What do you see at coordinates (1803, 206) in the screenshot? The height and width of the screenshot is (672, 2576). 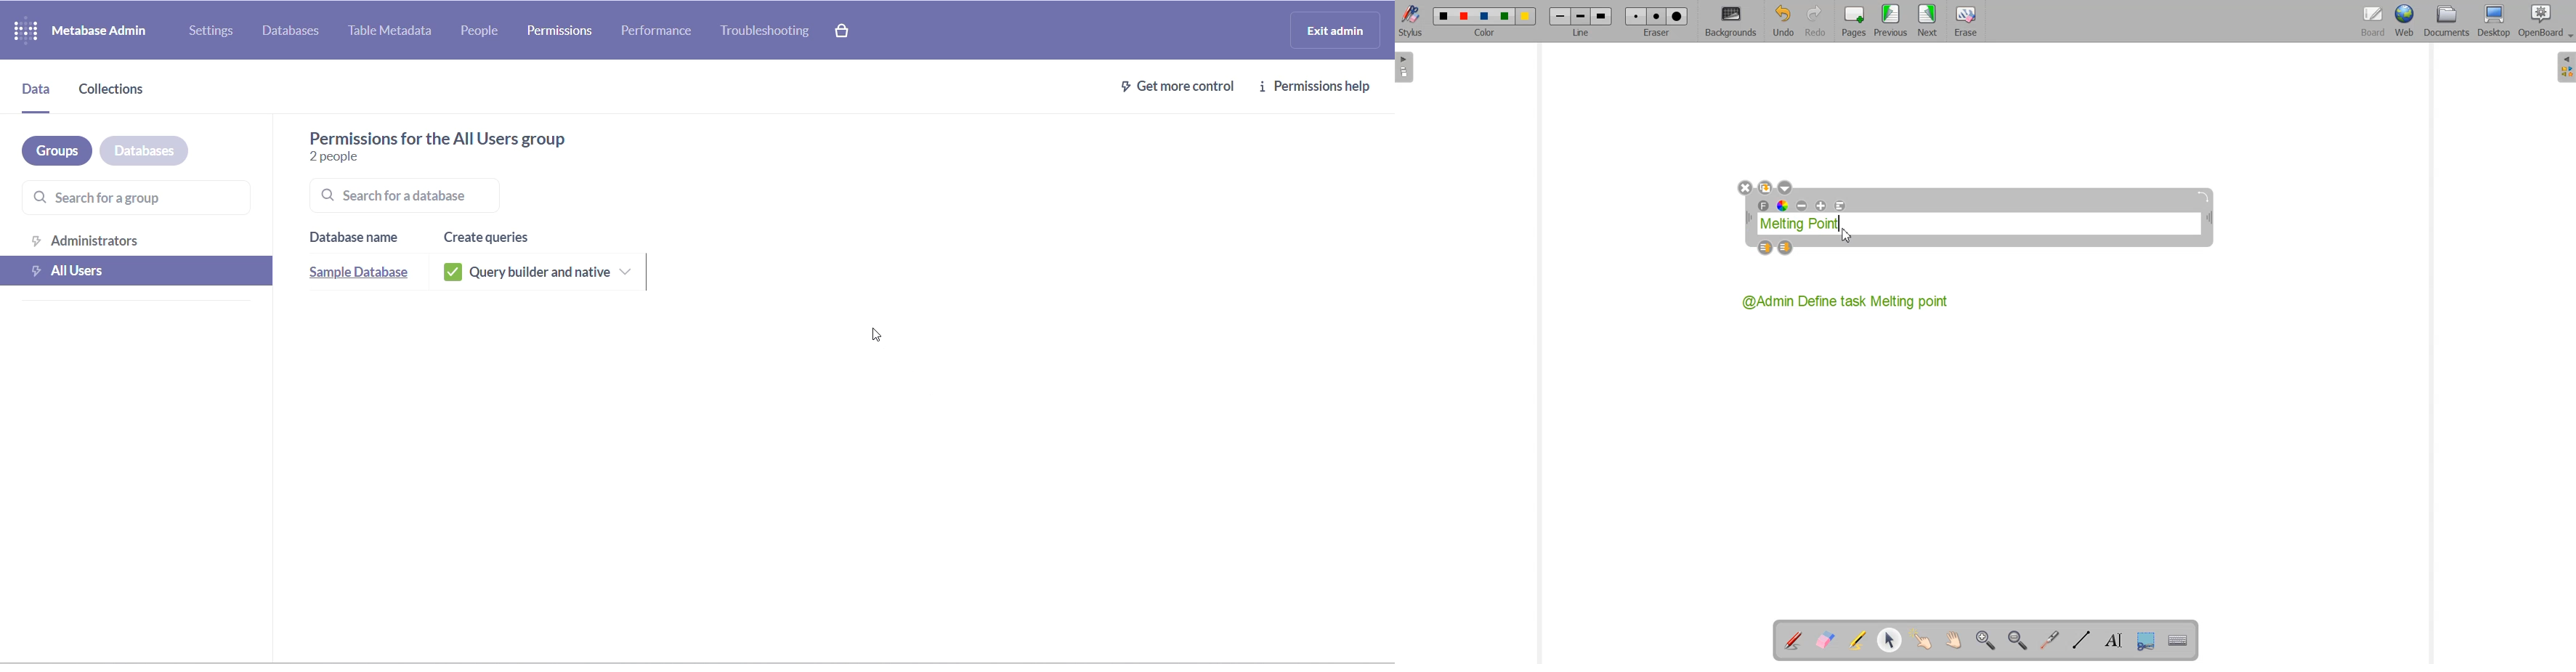 I see `Minimize text size` at bounding box center [1803, 206].